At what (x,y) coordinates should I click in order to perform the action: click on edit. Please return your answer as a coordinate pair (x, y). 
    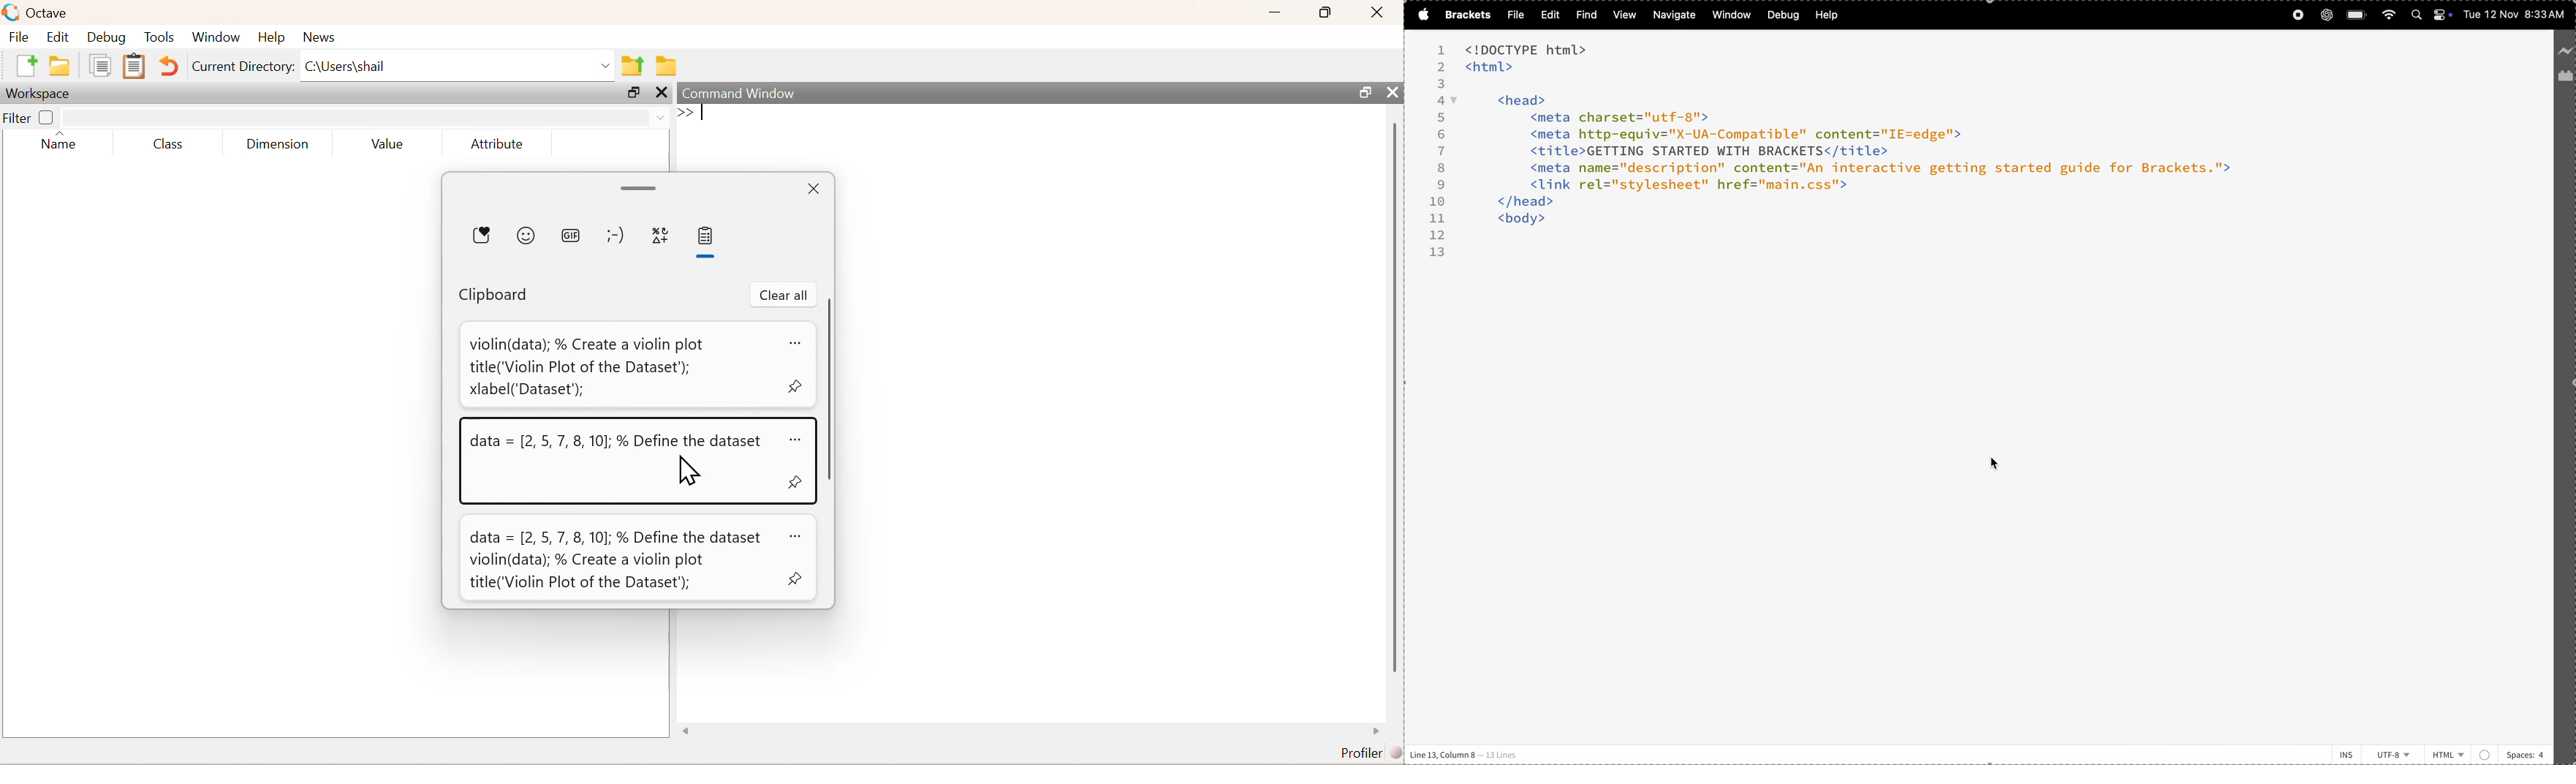
    Looking at the image, I should click on (1547, 14).